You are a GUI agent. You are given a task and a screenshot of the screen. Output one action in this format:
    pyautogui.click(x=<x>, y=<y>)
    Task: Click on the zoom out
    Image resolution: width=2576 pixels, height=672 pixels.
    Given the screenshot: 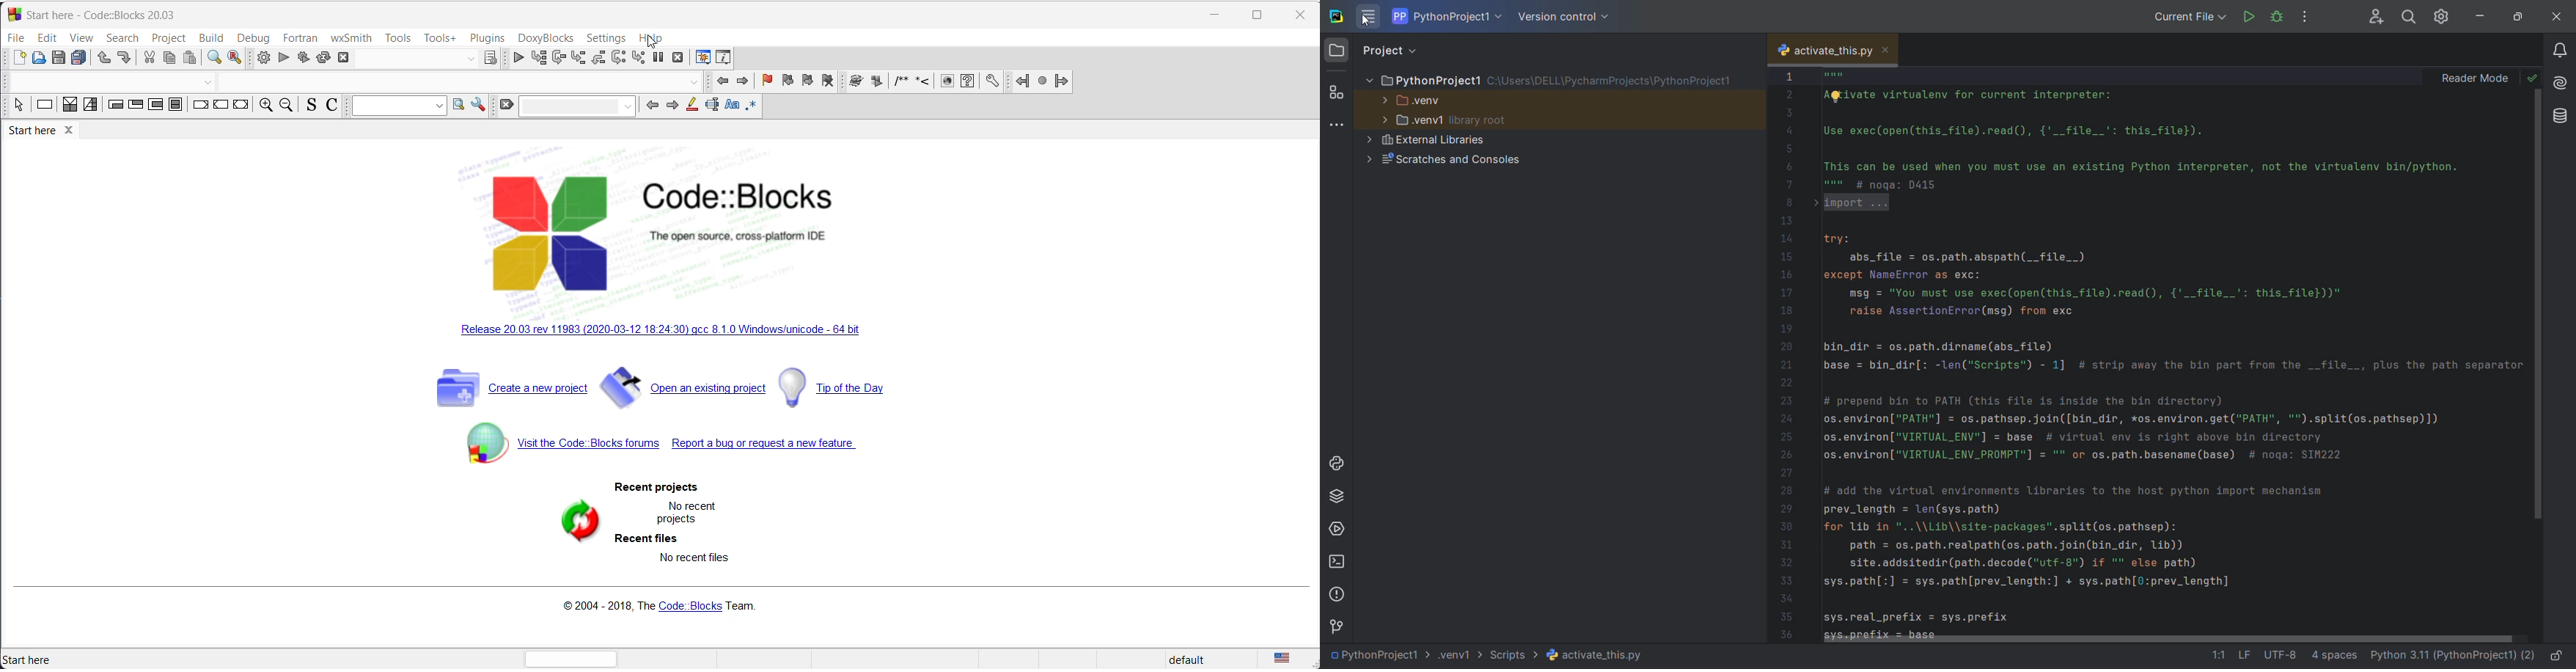 What is the action you would take?
    pyautogui.click(x=287, y=106)
    